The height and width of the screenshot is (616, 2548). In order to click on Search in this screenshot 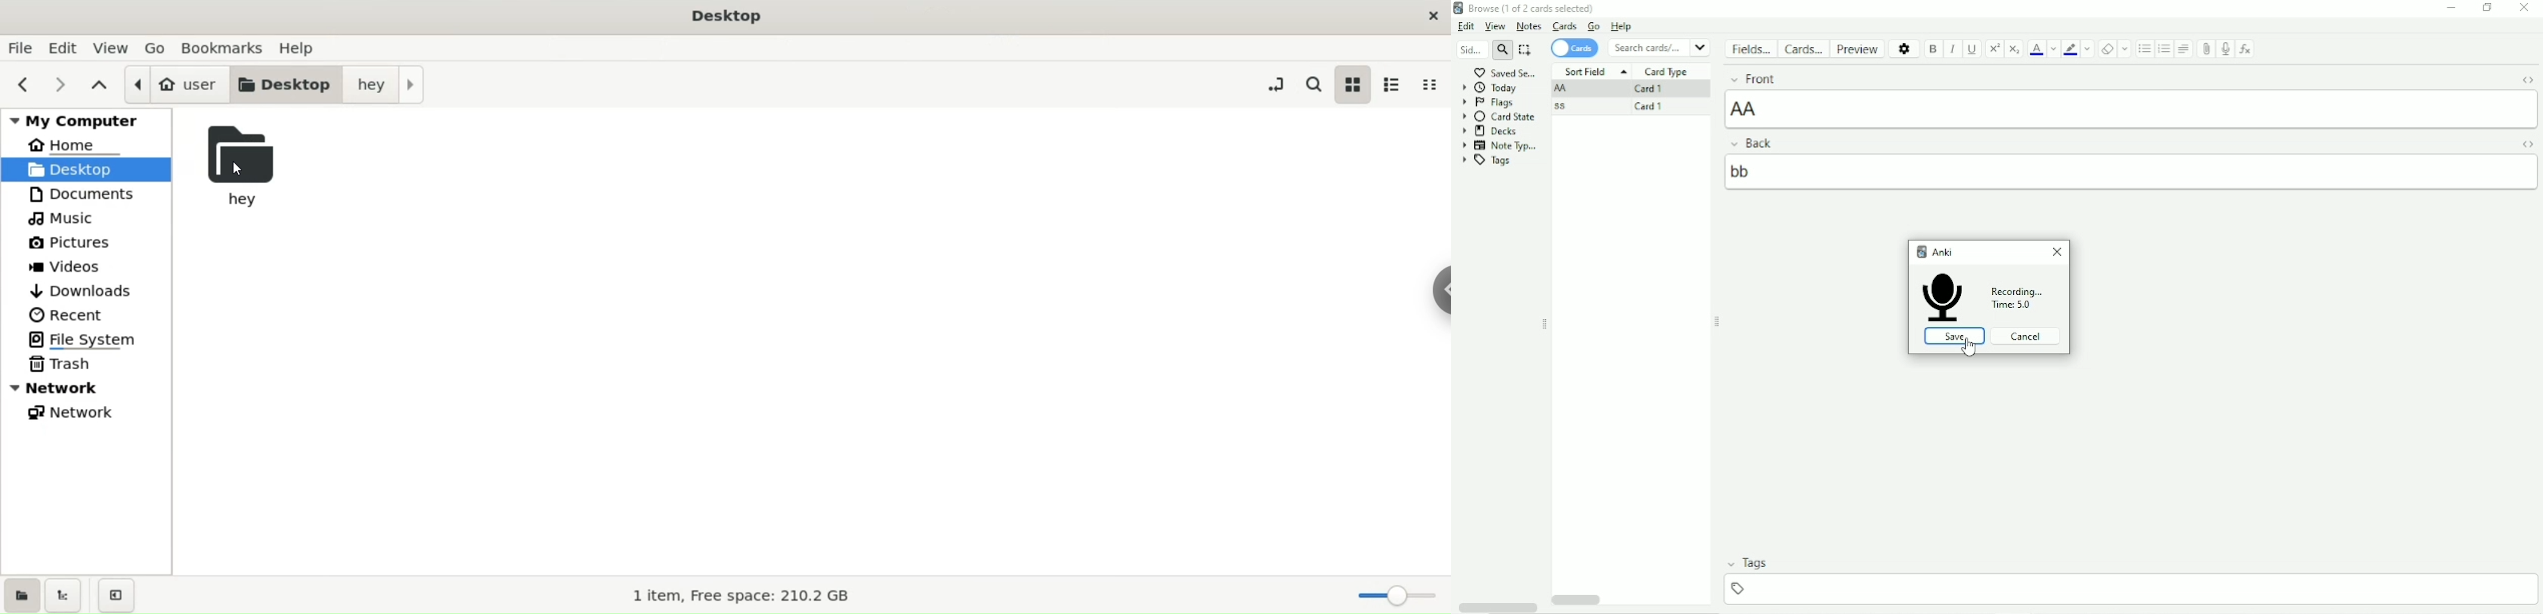, I will do `click(1483, 50)`.